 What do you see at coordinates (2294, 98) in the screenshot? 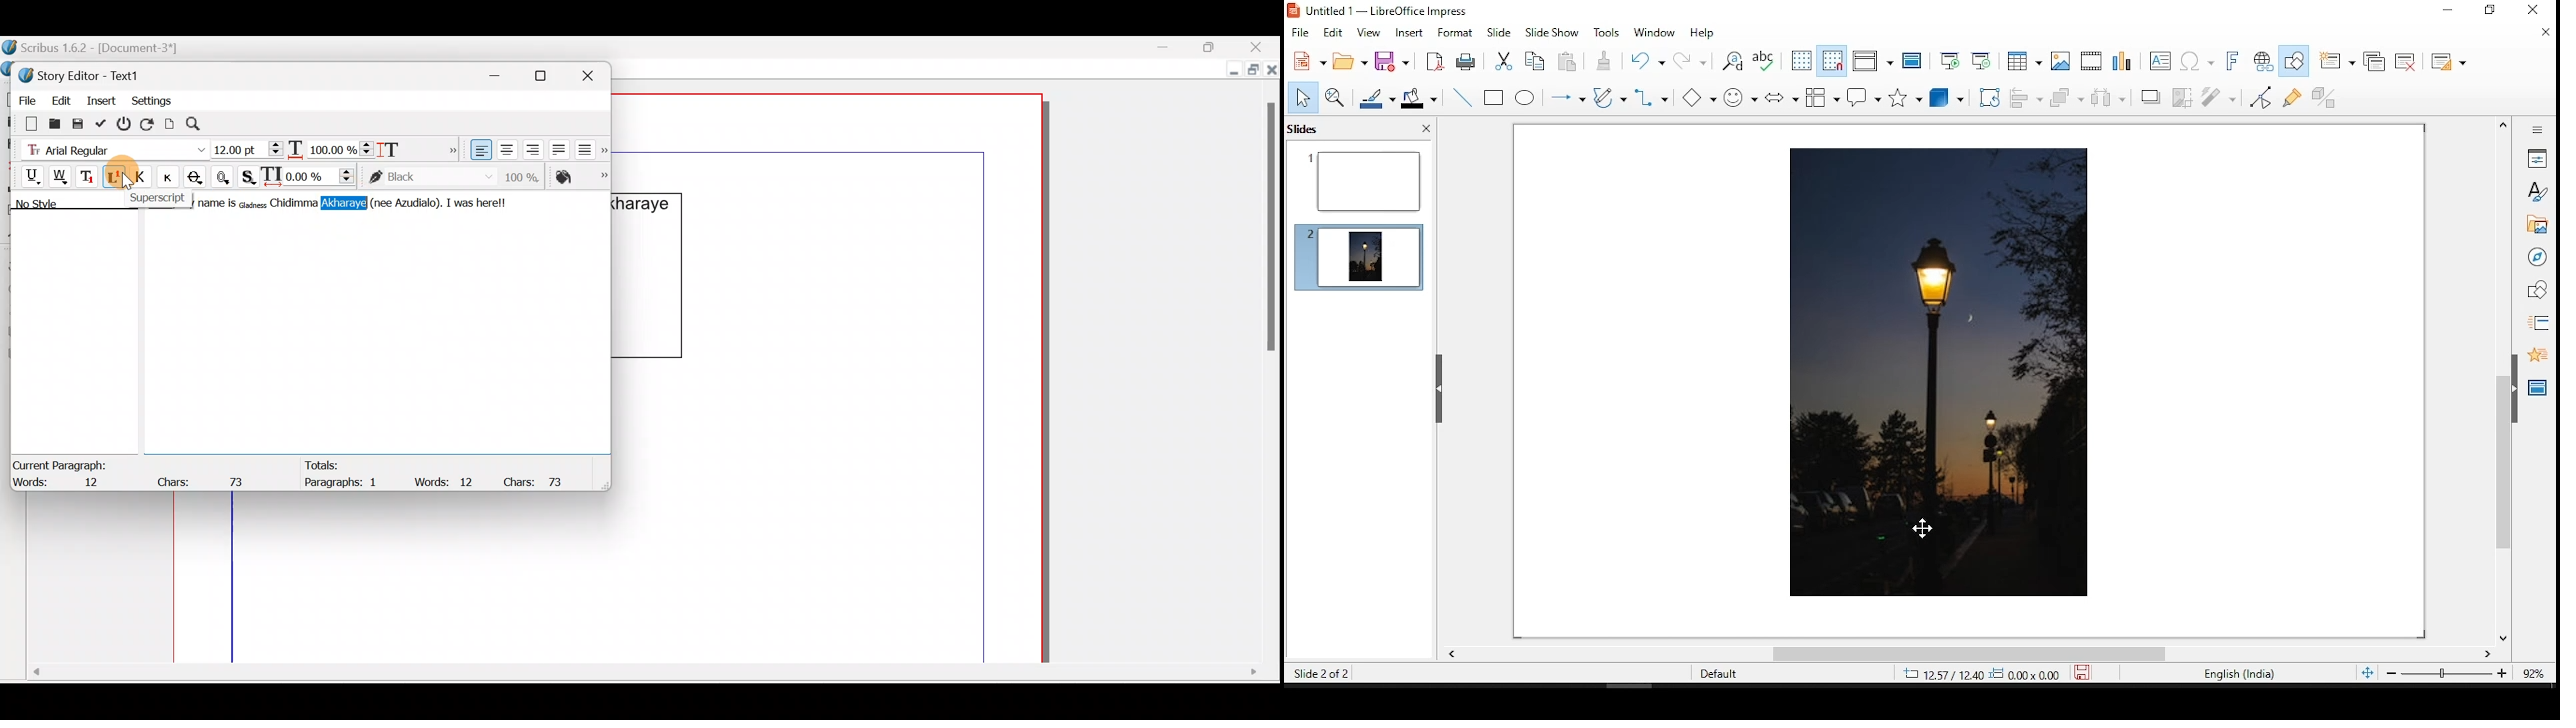
I see `show gluepoint functions` at bounding box center [2294, 98].